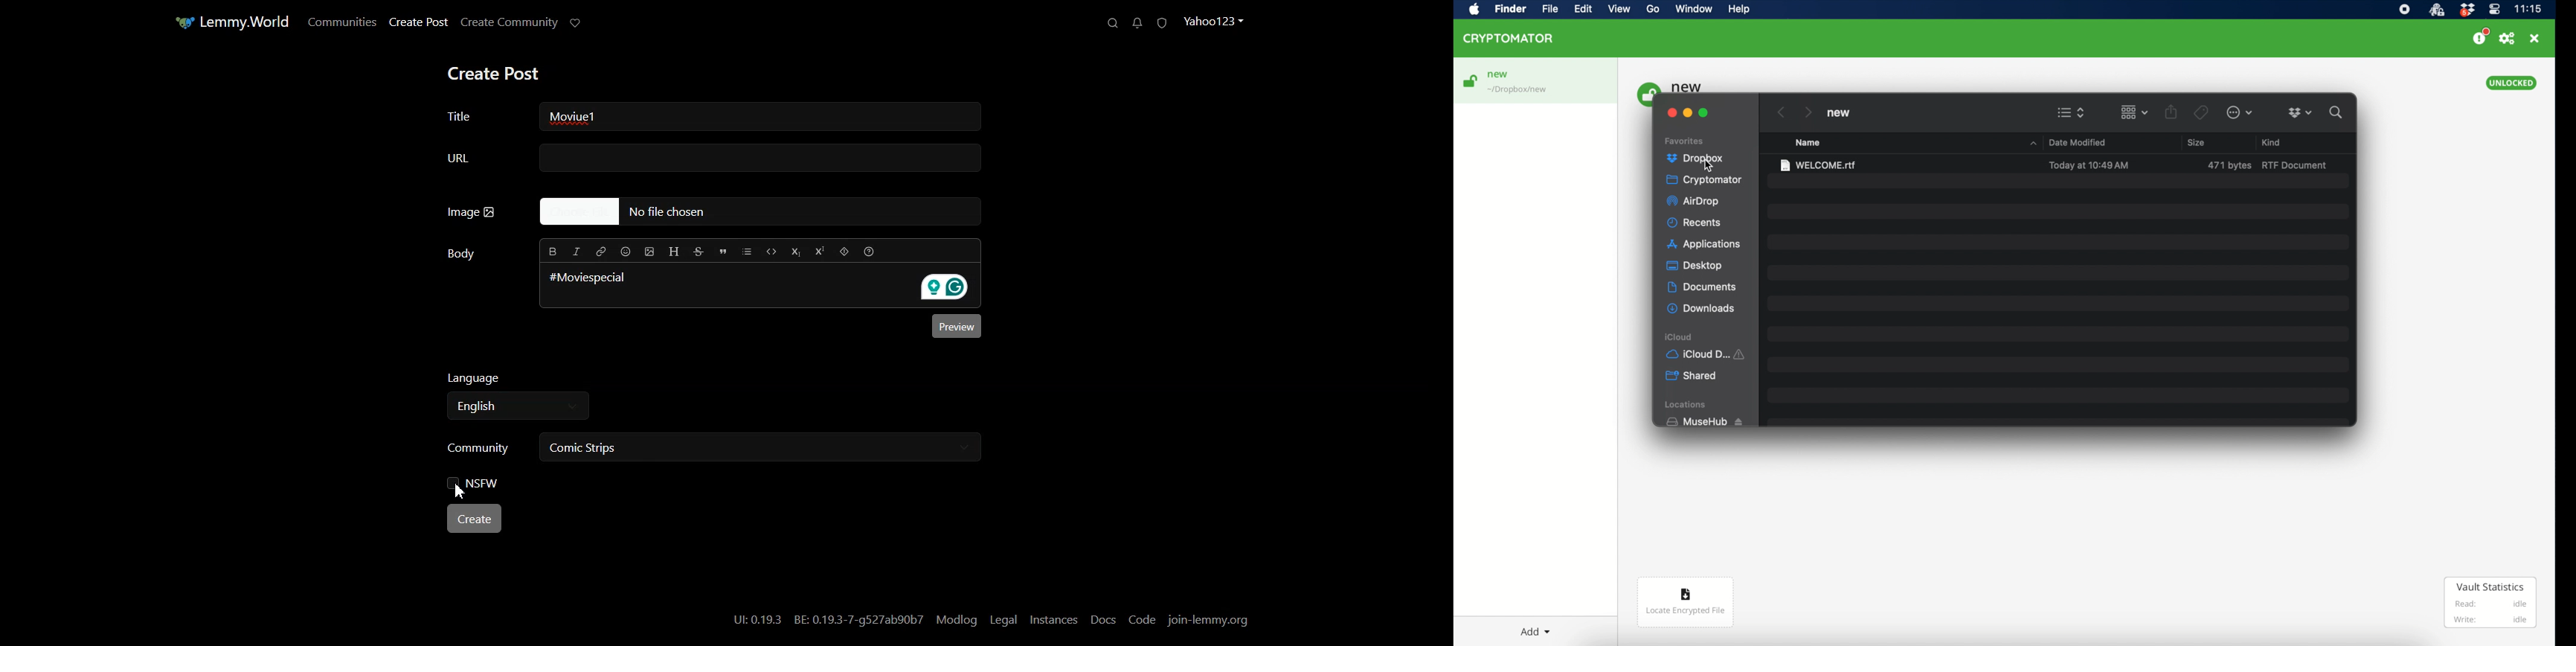 This screenshot has width=2576, height=672. I want to click on share, so click(2171, 111).